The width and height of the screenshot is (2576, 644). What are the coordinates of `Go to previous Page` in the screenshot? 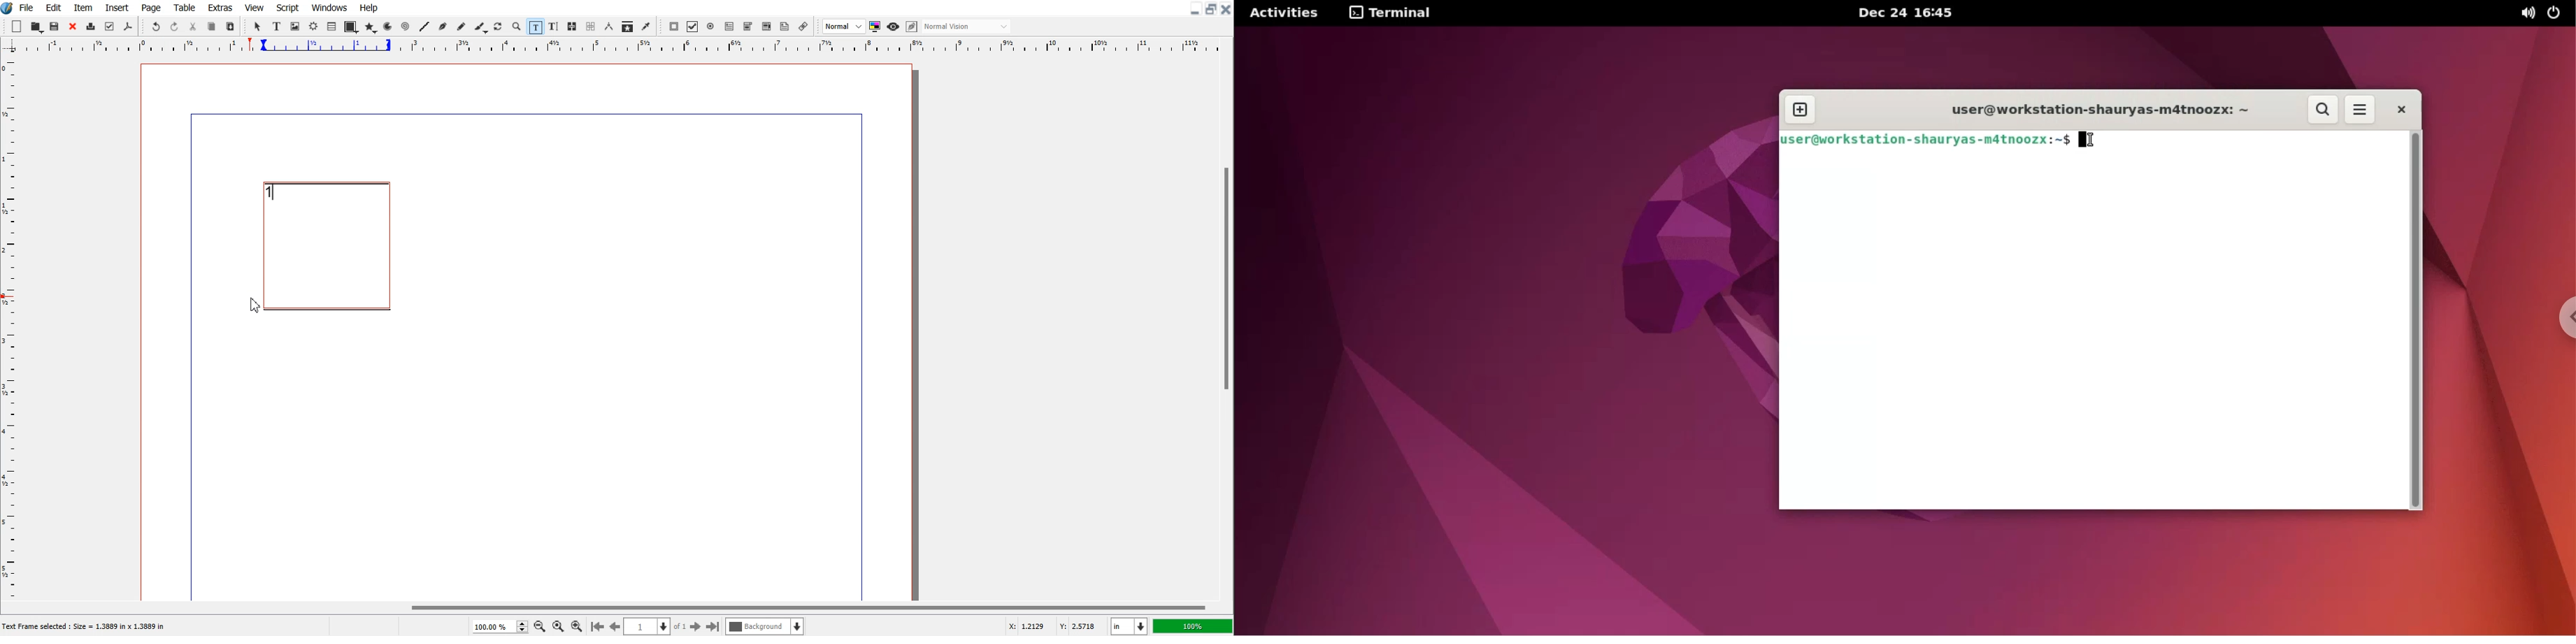 It's located at (616, 626).